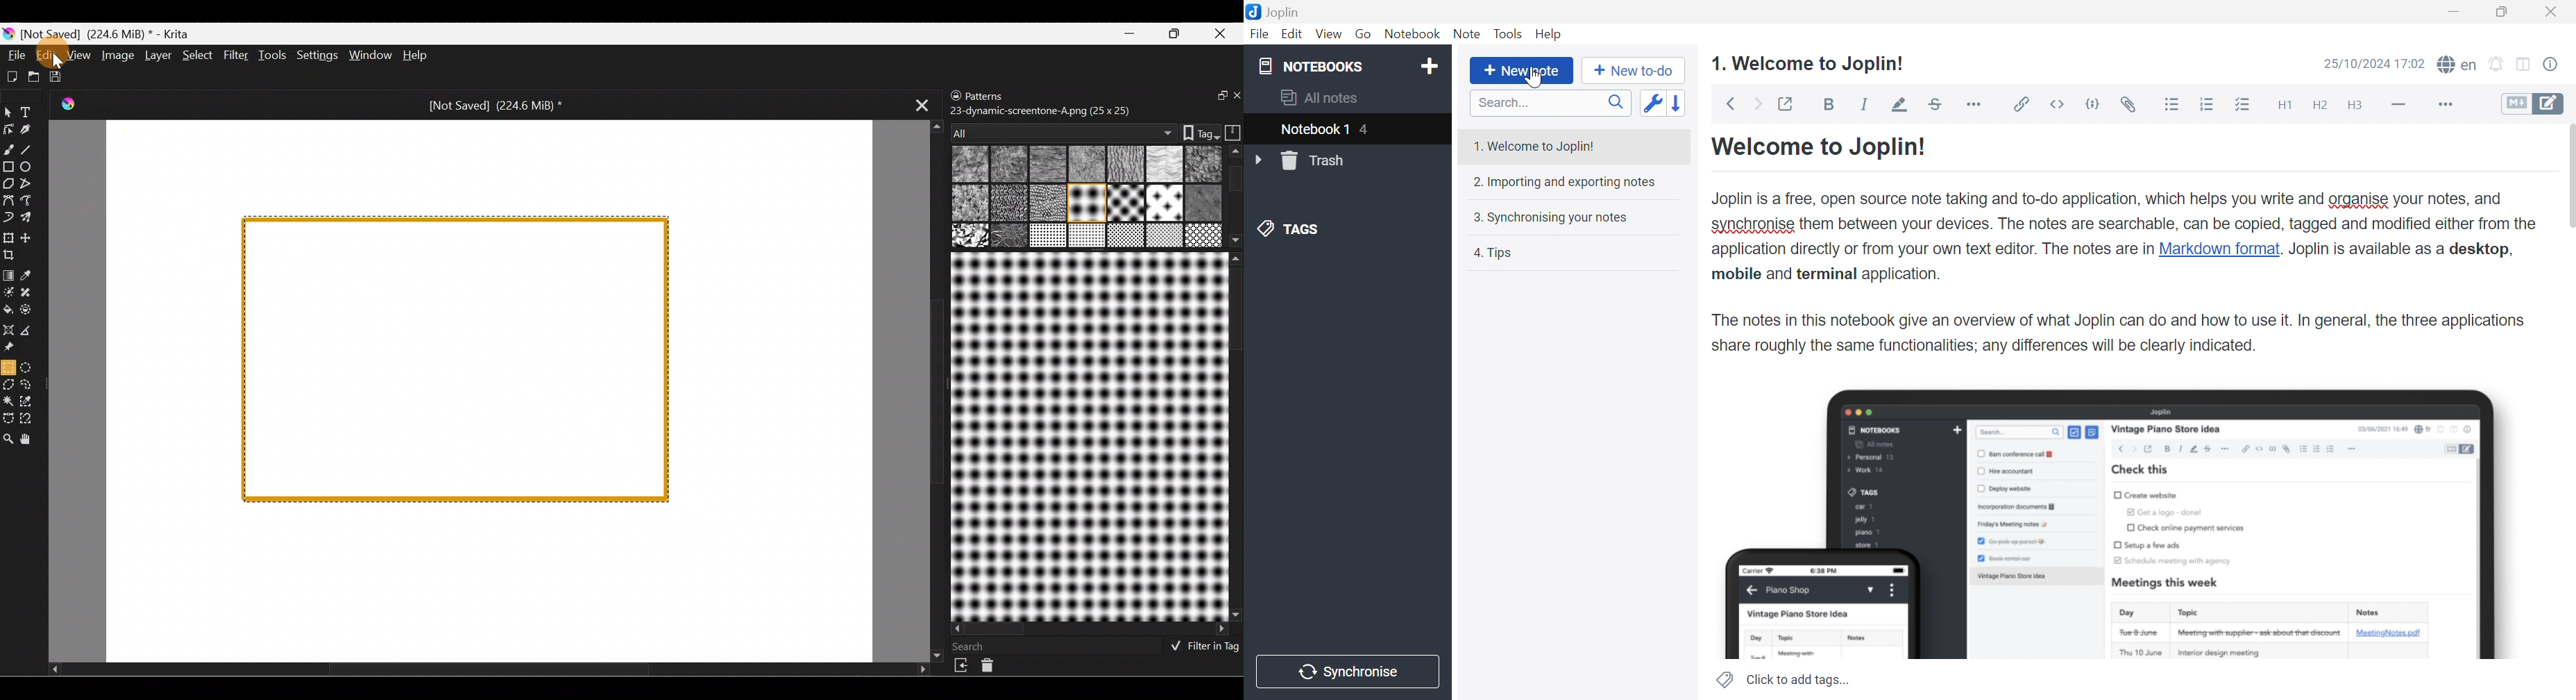  Describe the element at coordinates (9, 402) in the screenshot. I see `Contiguous selection tool` at that location.